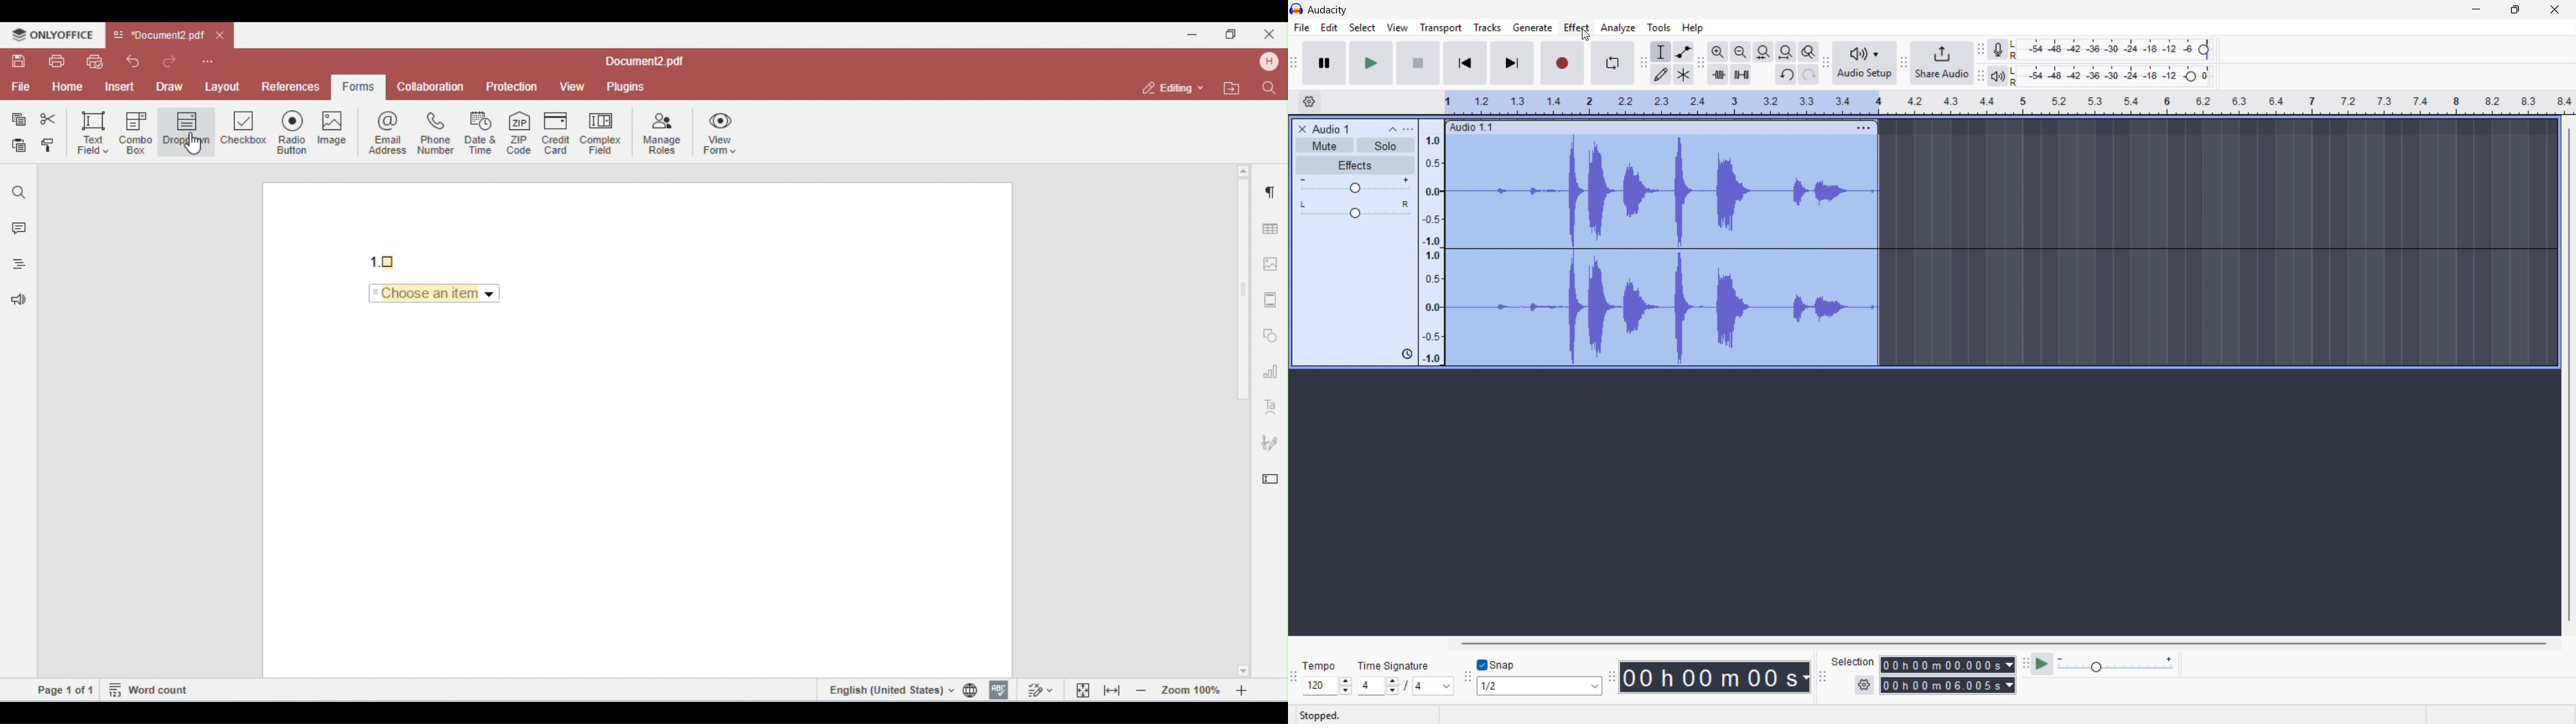 Image resolution: width=2576 pixels, height=728 pixels. I want to click on Playback metre, so click(1999, 76).